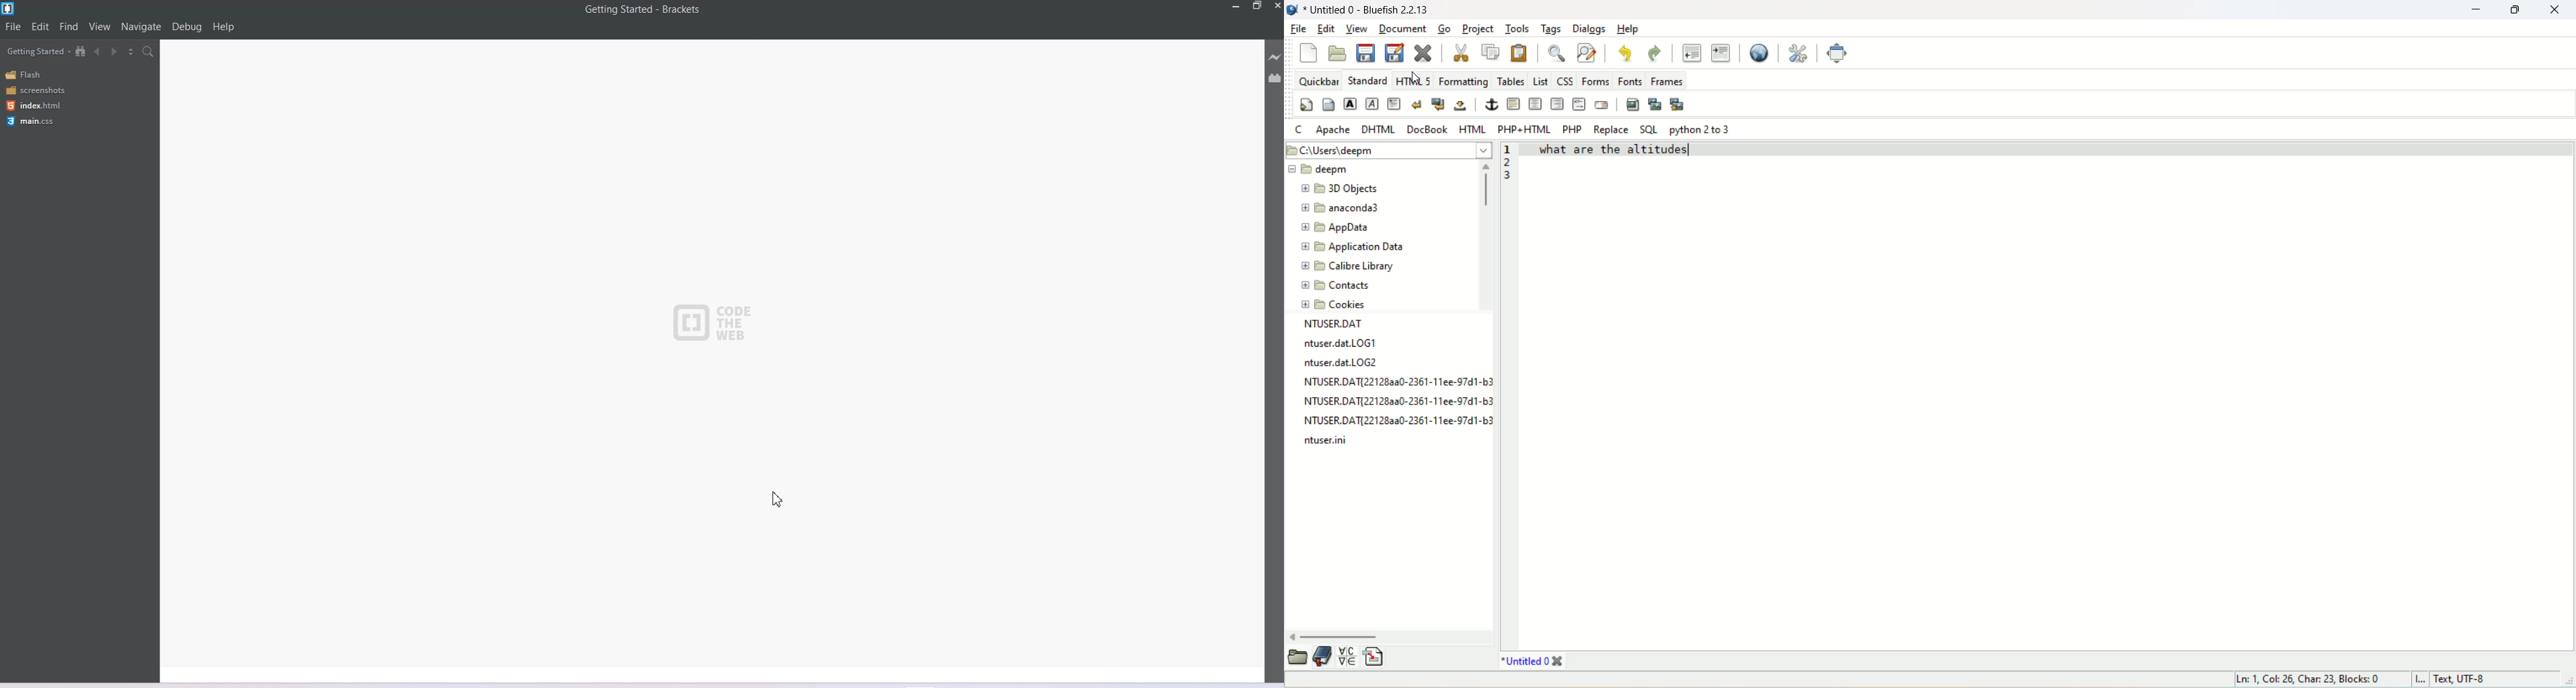  Describe the element at coordinates (1579, 106) in the screenshot. I see `HTML comment` at that location.